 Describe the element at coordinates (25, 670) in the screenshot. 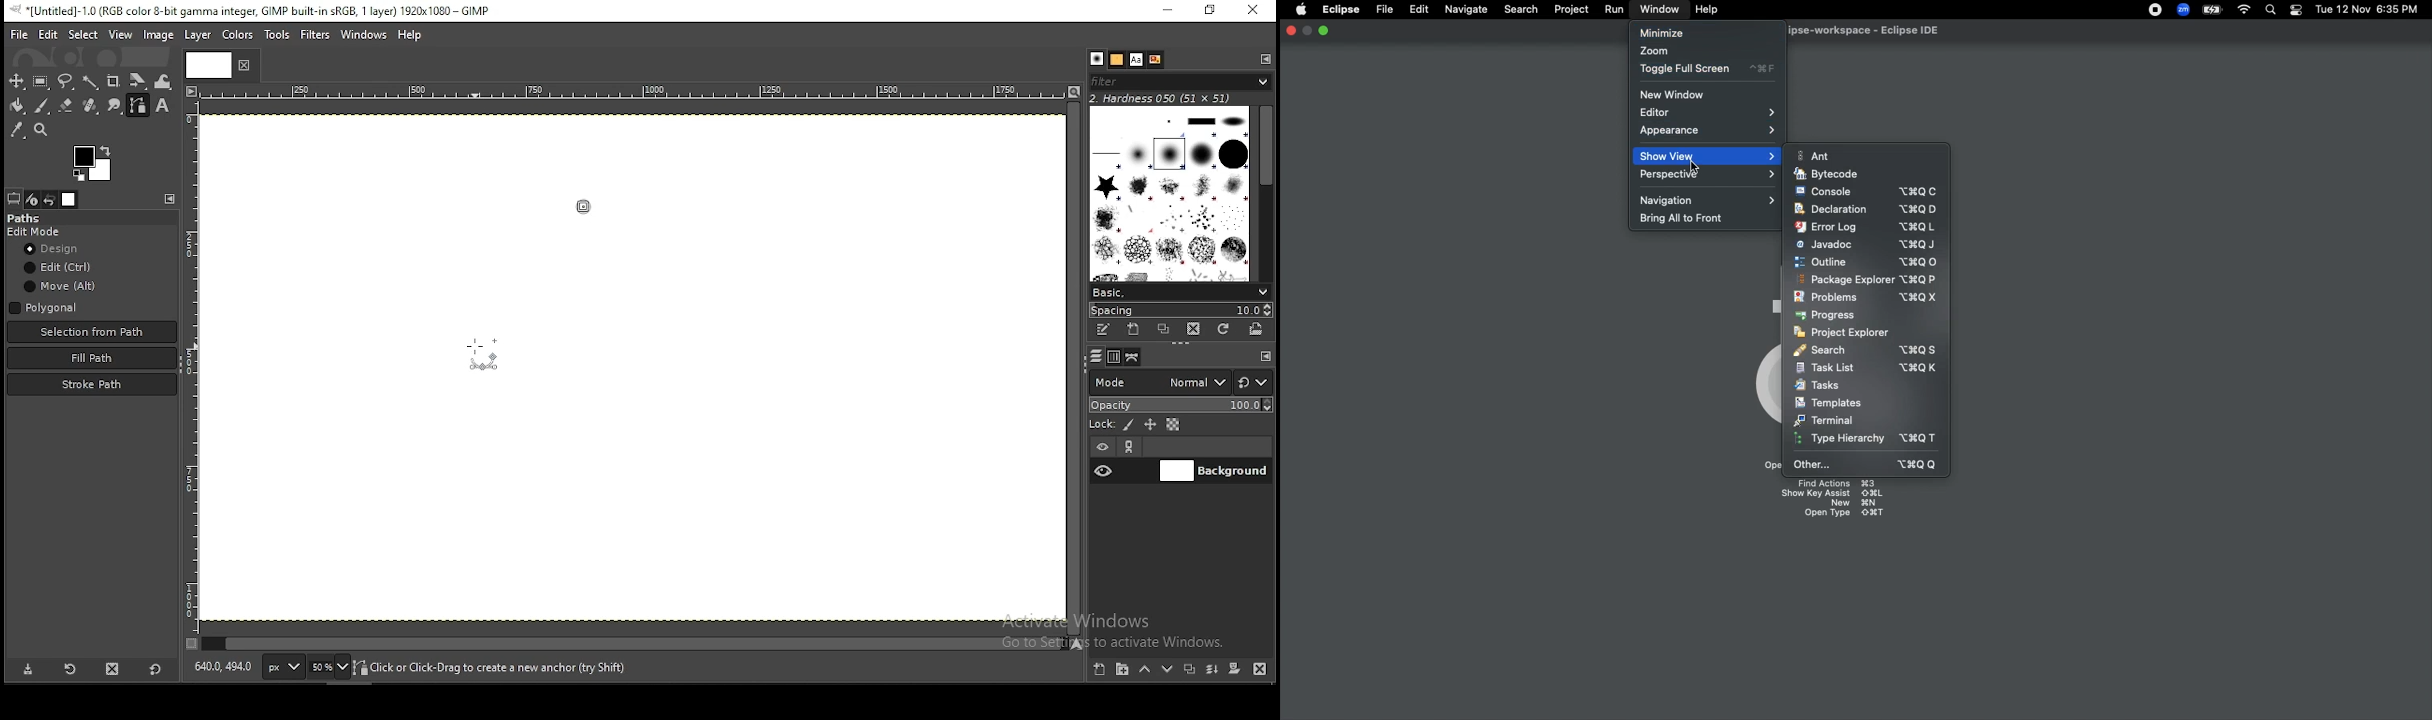

I see `save tool preset` at that location.